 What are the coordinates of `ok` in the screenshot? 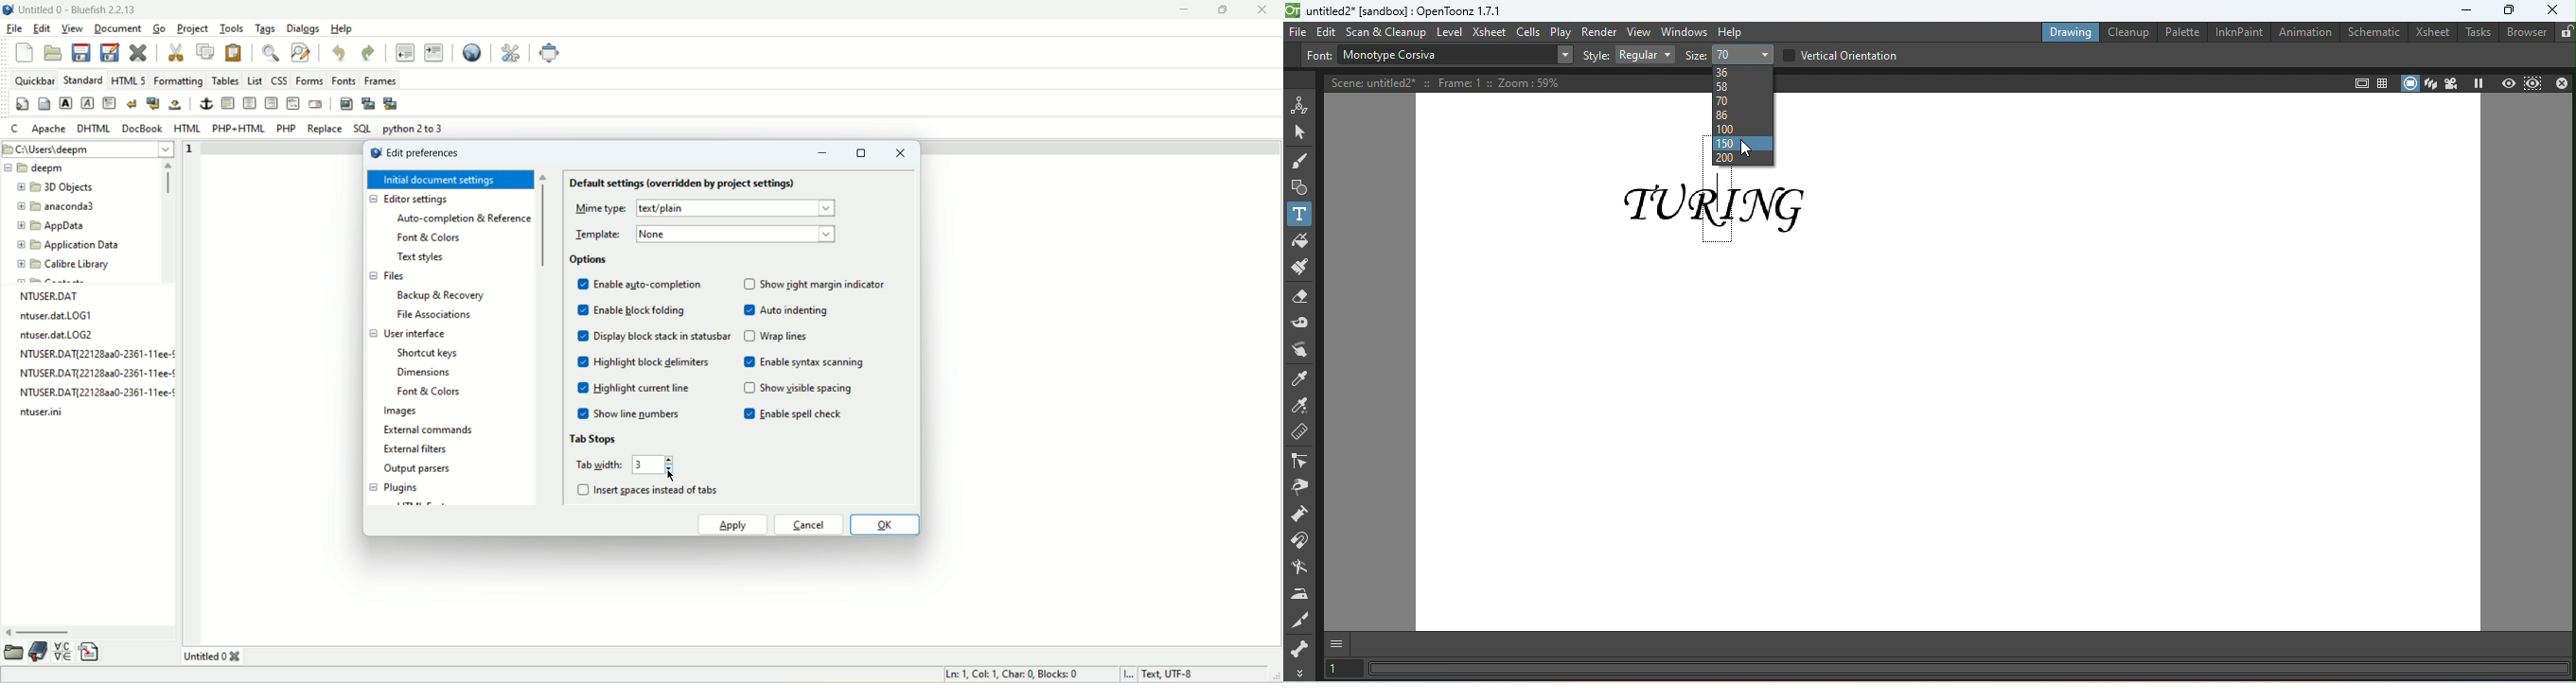 It's located at (885, 524).